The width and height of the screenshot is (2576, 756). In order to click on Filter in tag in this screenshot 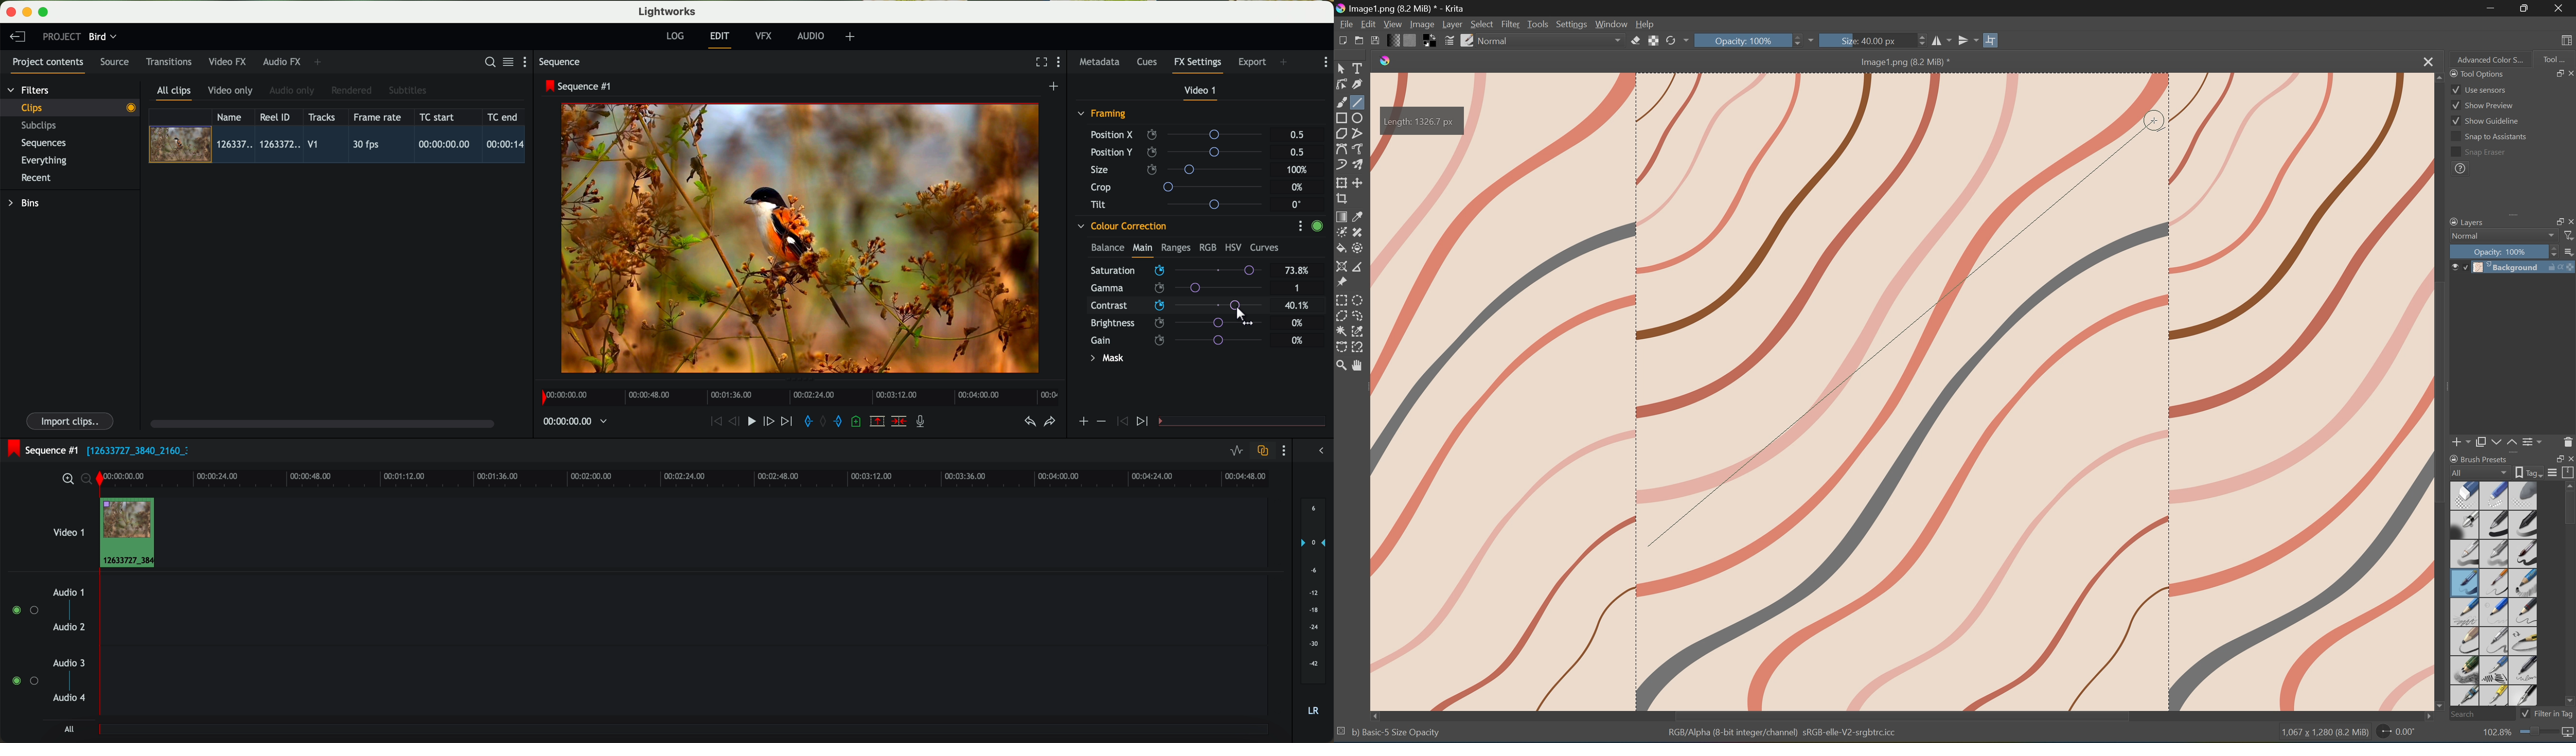, I will do `click(2554, 713)`.